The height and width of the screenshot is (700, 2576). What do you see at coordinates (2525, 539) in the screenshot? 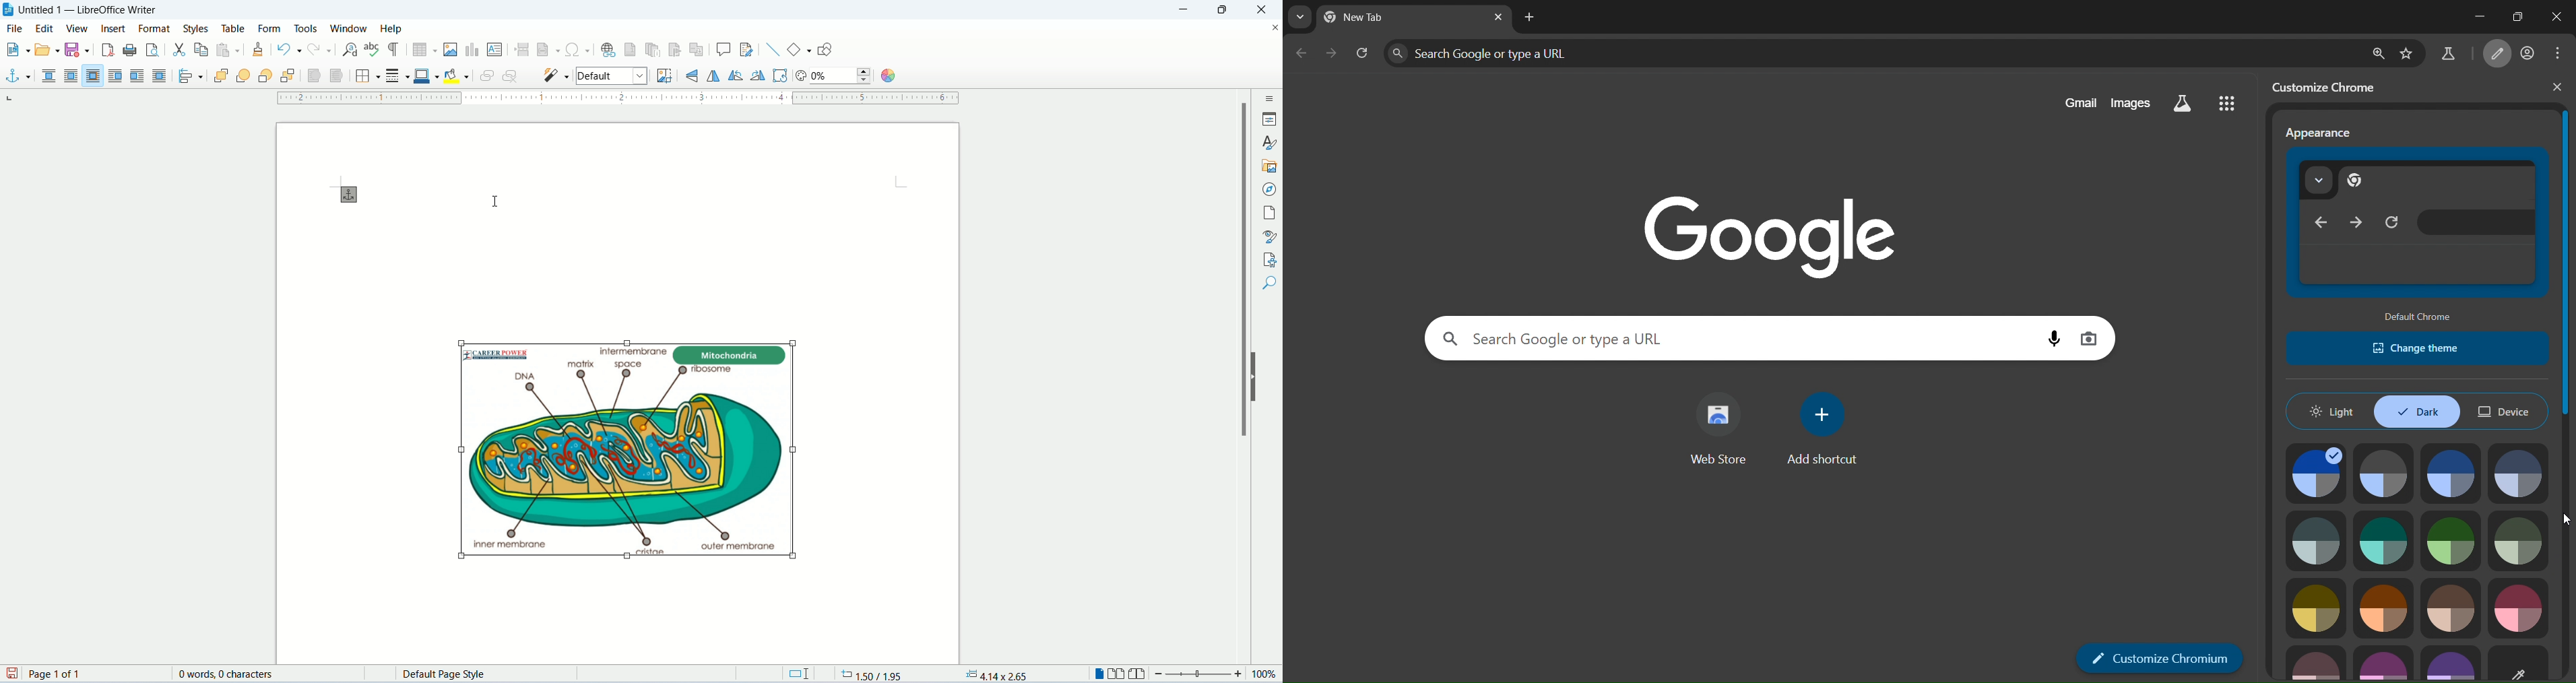
I see `theme` at bounding box center [2525, 539].